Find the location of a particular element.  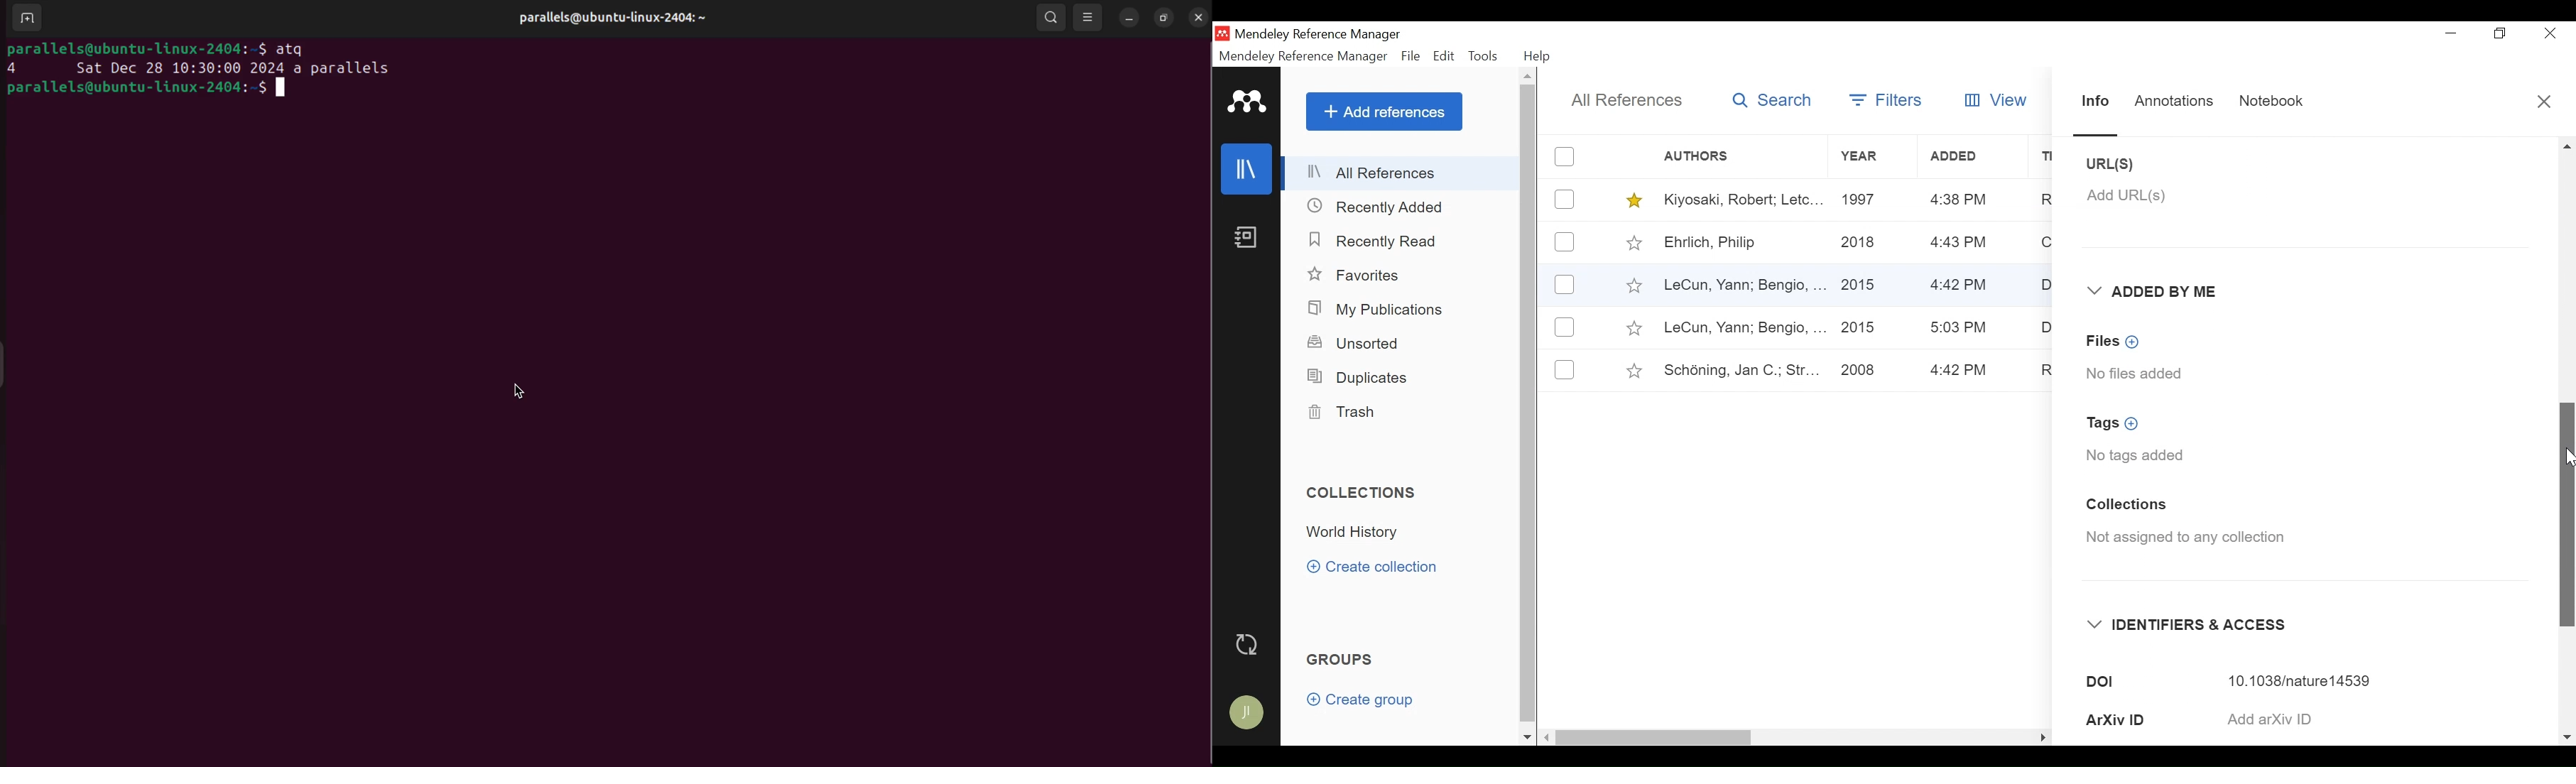

Scroll Right is located at coordinates (1548, 738).